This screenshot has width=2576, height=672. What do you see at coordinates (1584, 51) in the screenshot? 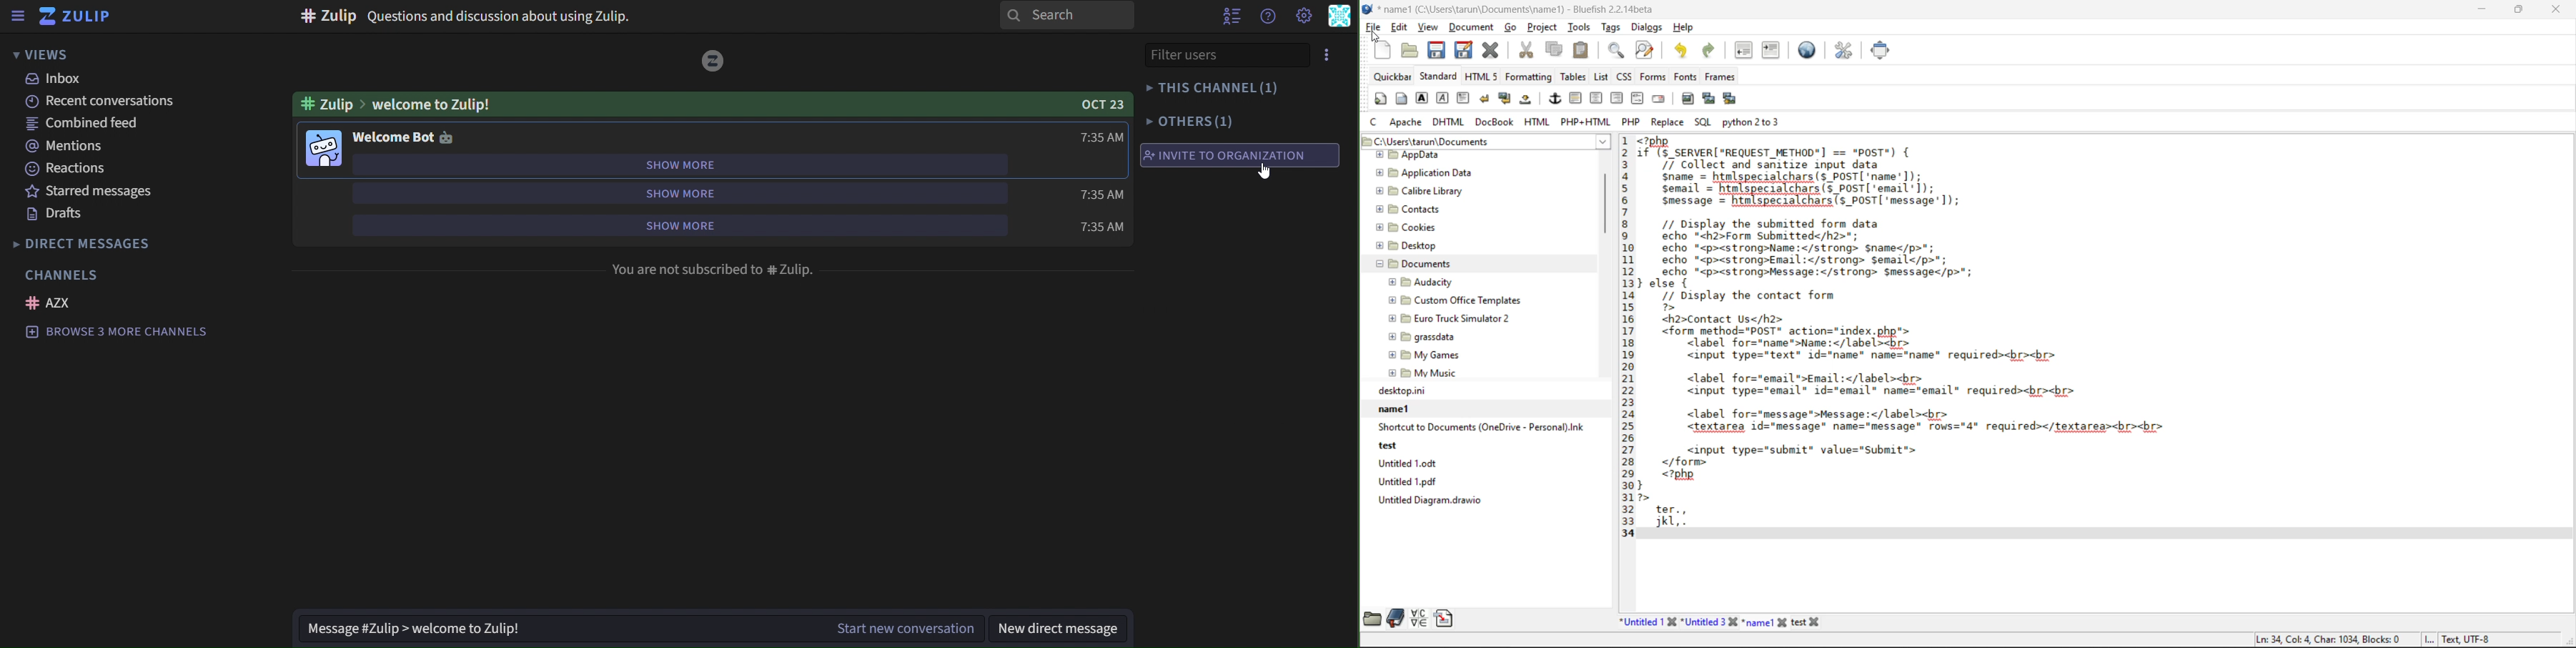
I see `paste` at bounding box center [1584, 51].